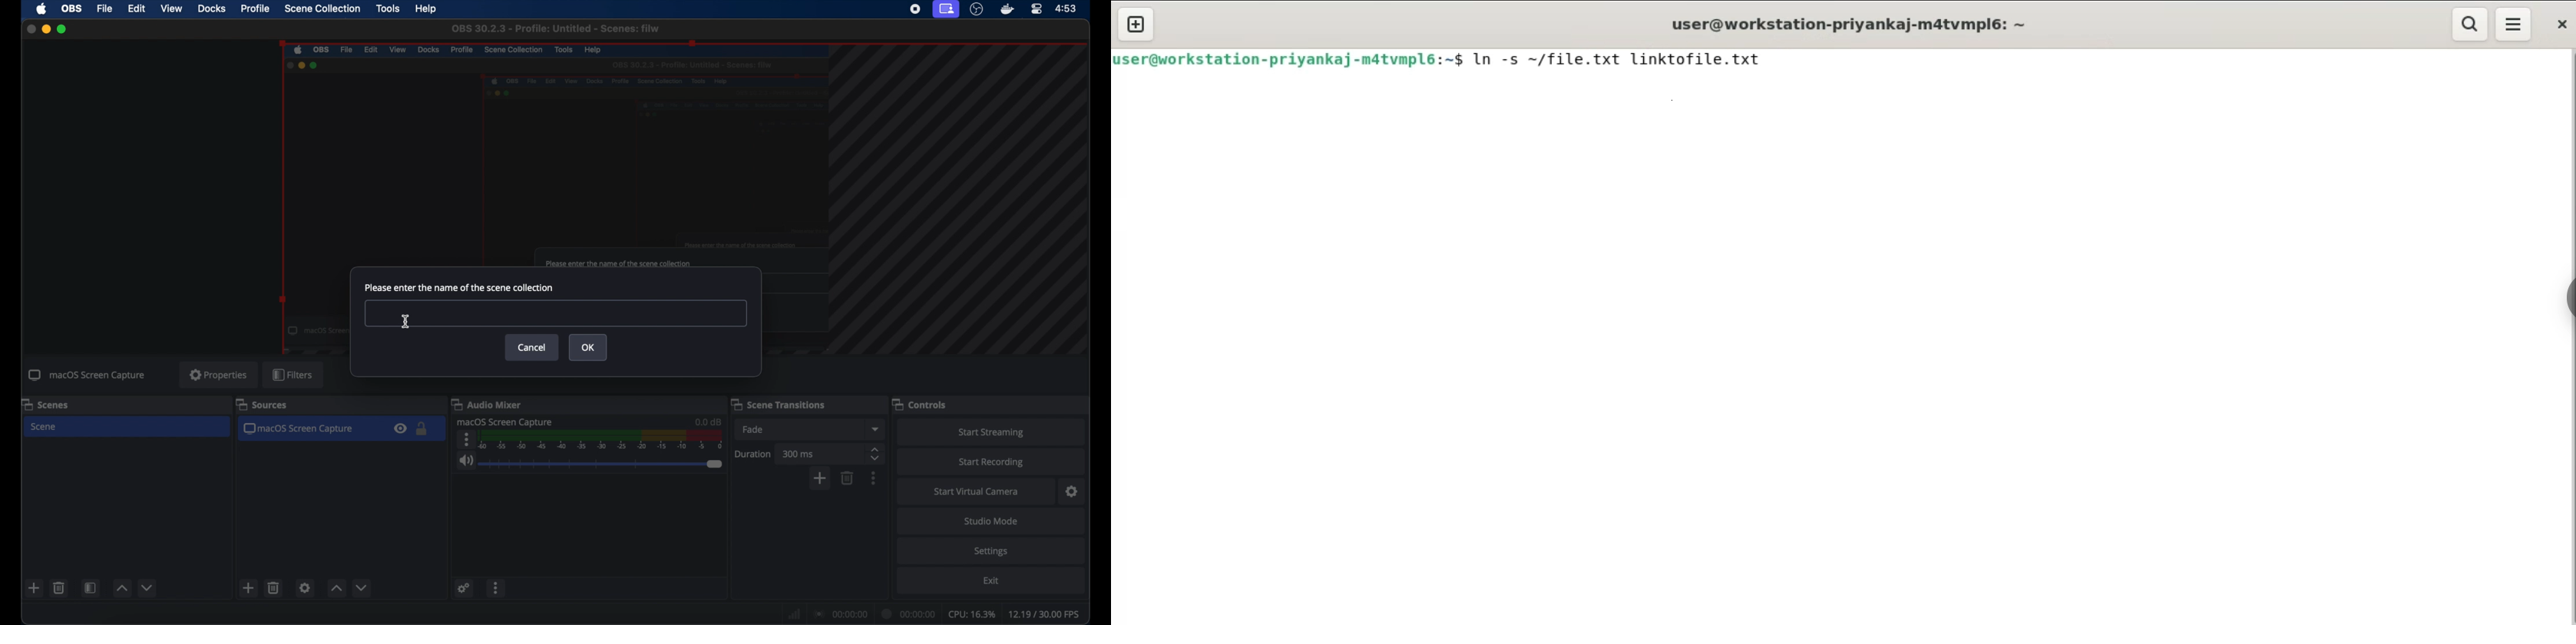  Describe the element at coordinates (1072, 491) in the screenshot. I see `settings` at that location.